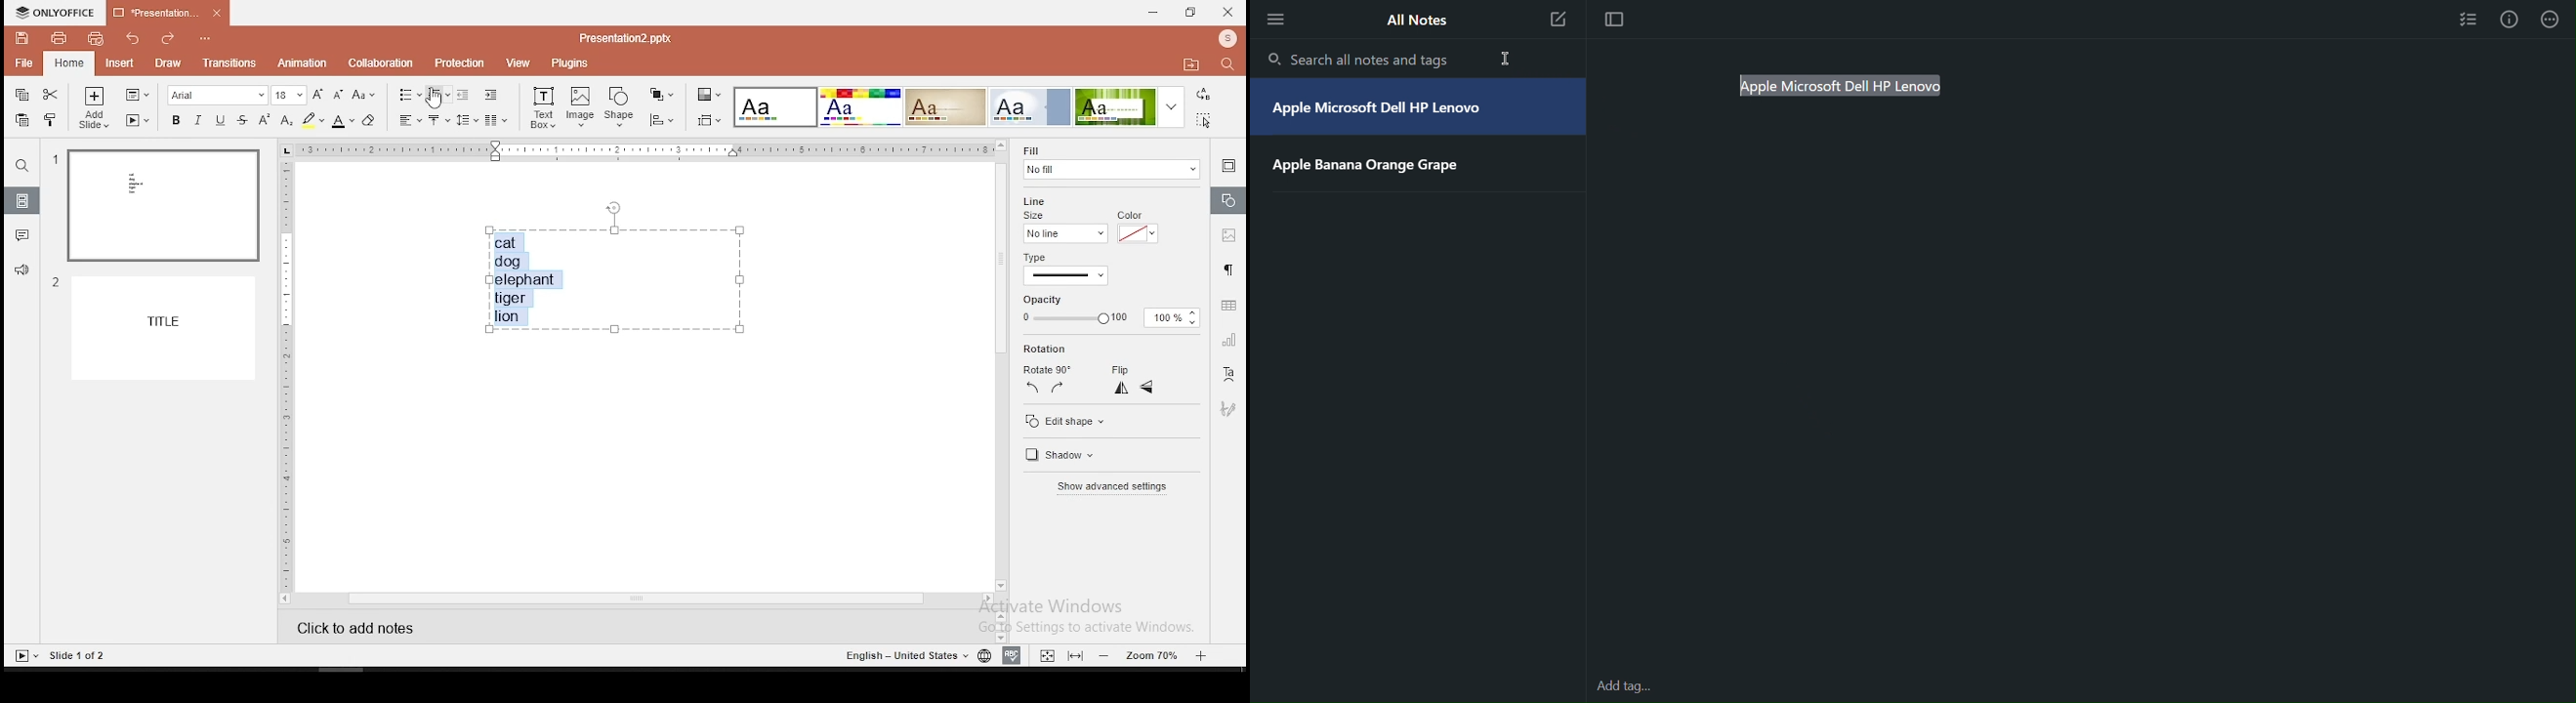  What do you see at coordinates (580, 107) in the screenshot?
I see `image` at bounding box center [580, 107].